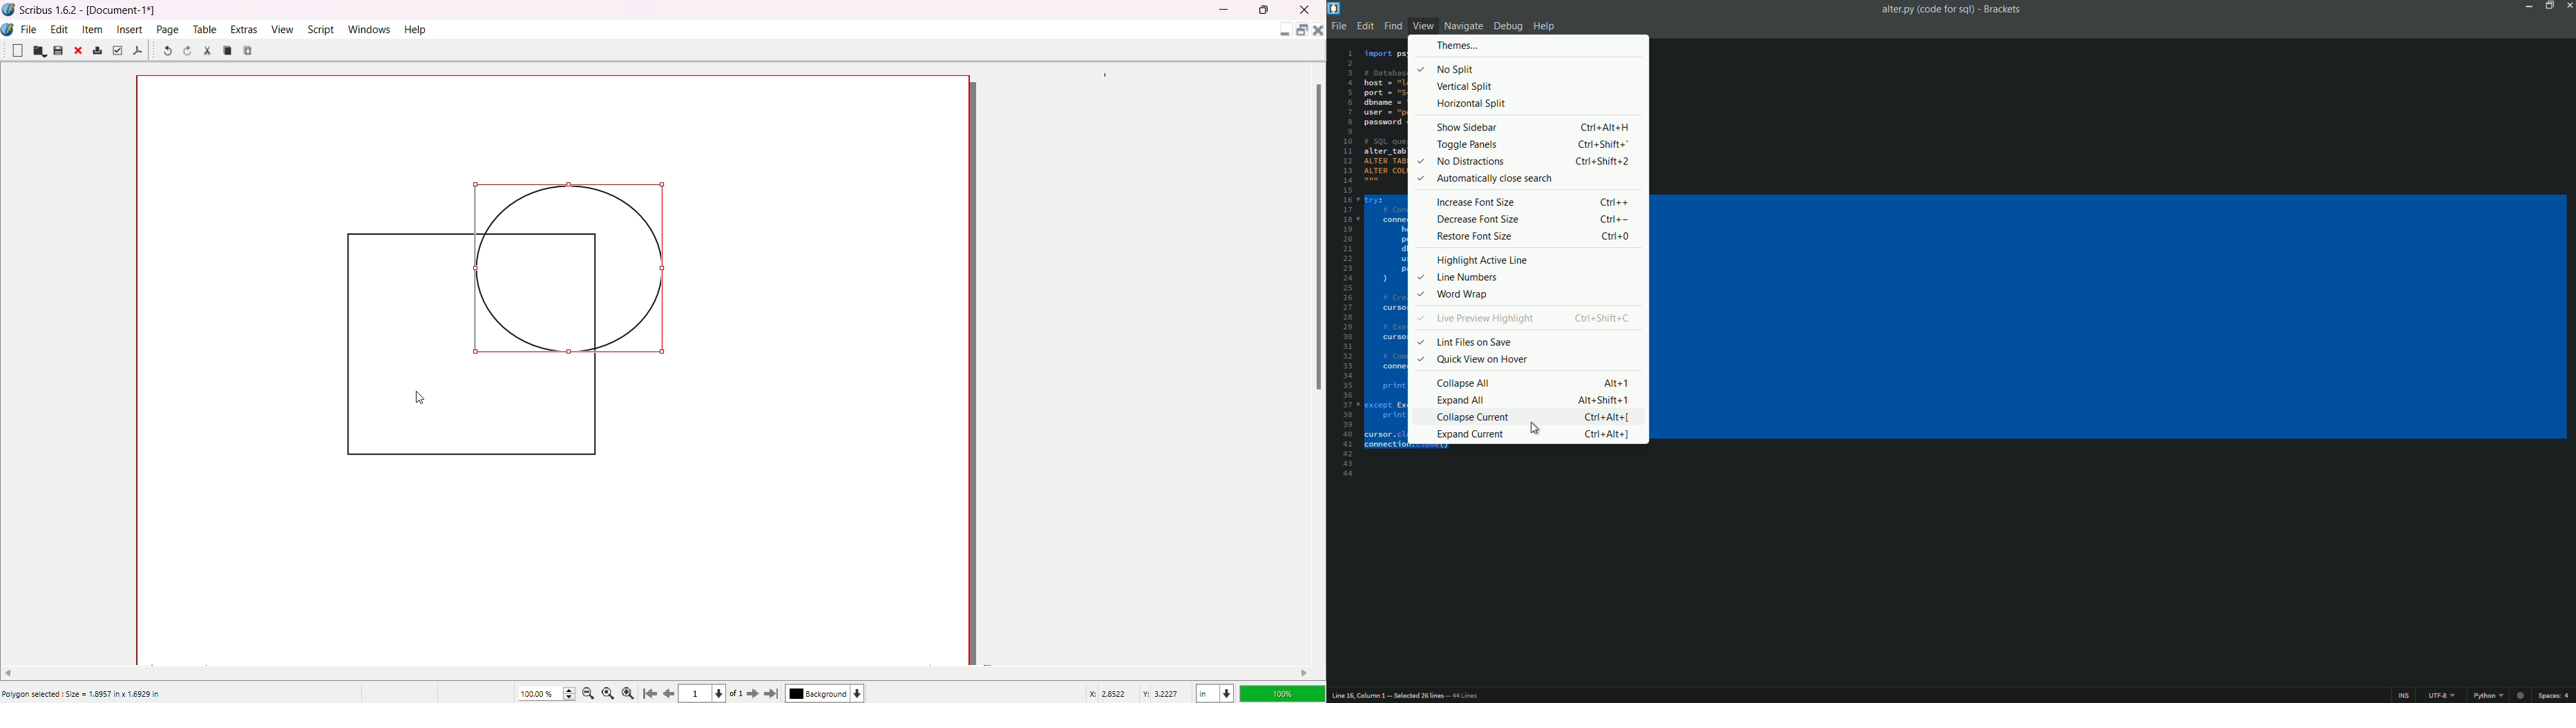 Image resolution: width=2576 pixels, height=728 pixels. I want to click on Close, so click(79, 52).